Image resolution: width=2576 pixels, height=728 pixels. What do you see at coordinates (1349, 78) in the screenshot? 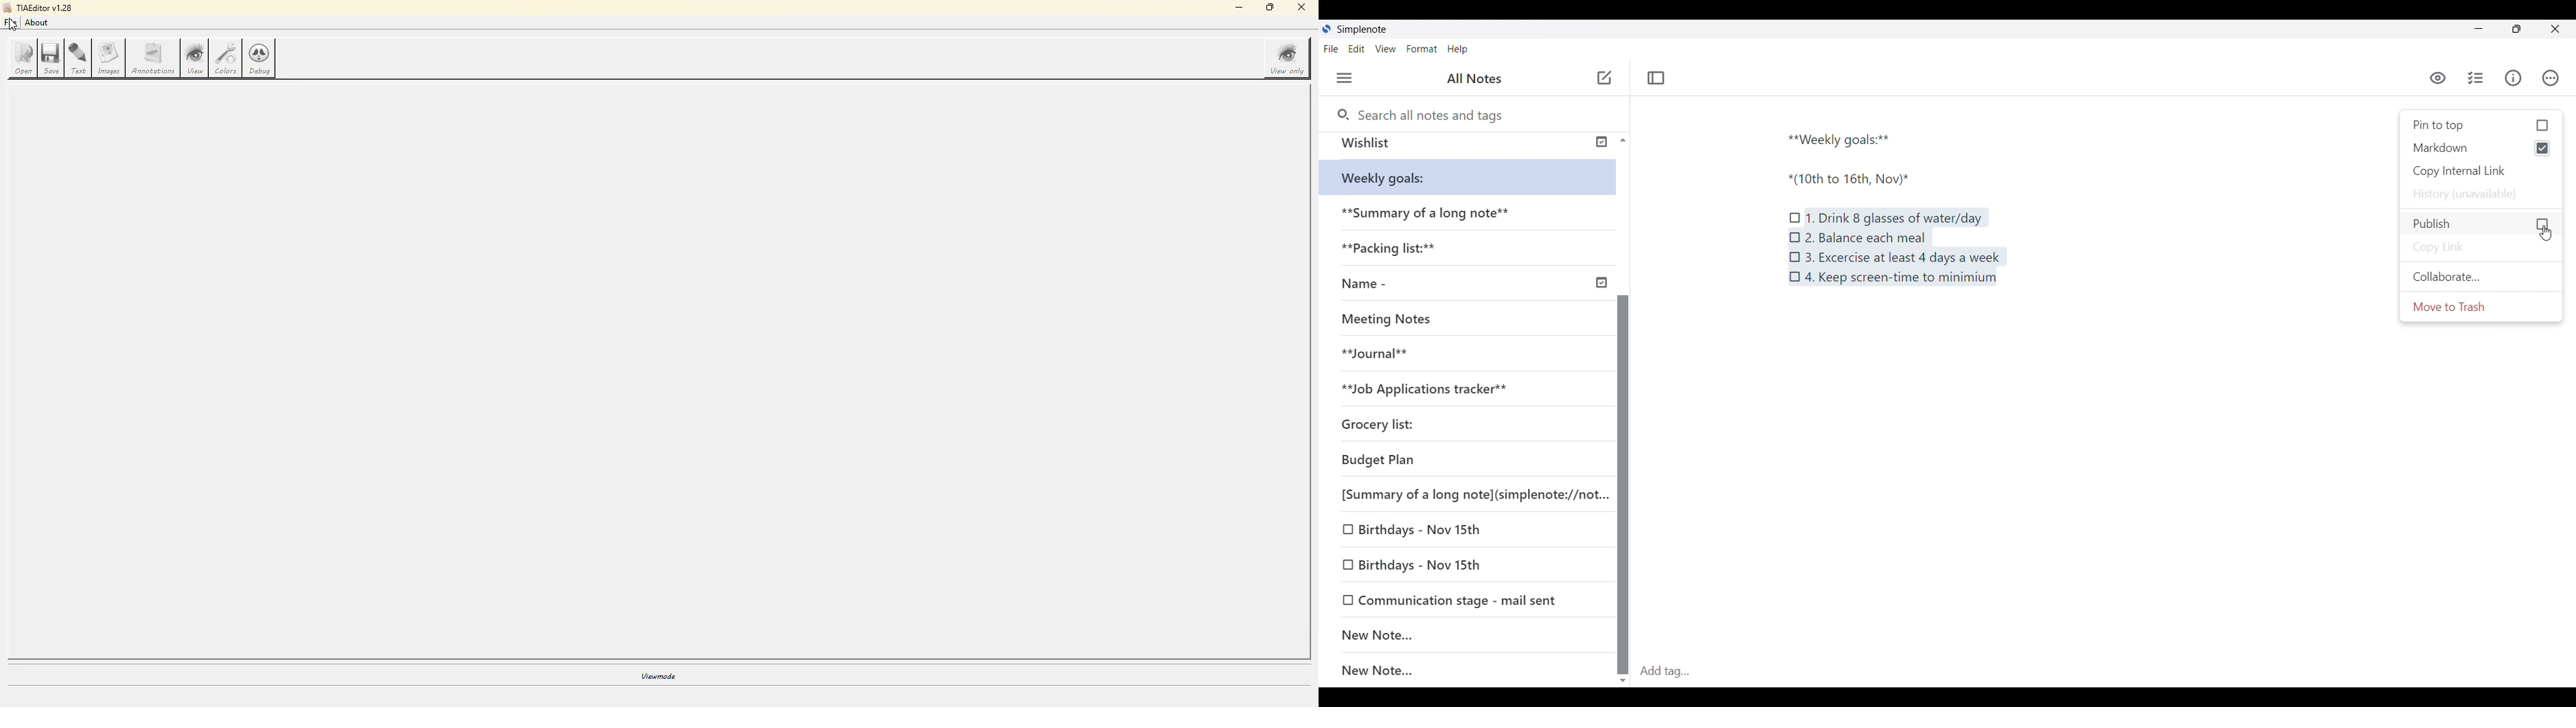
I see `Menu • ctrl + shift + u` at bounding box center [1349, 78].